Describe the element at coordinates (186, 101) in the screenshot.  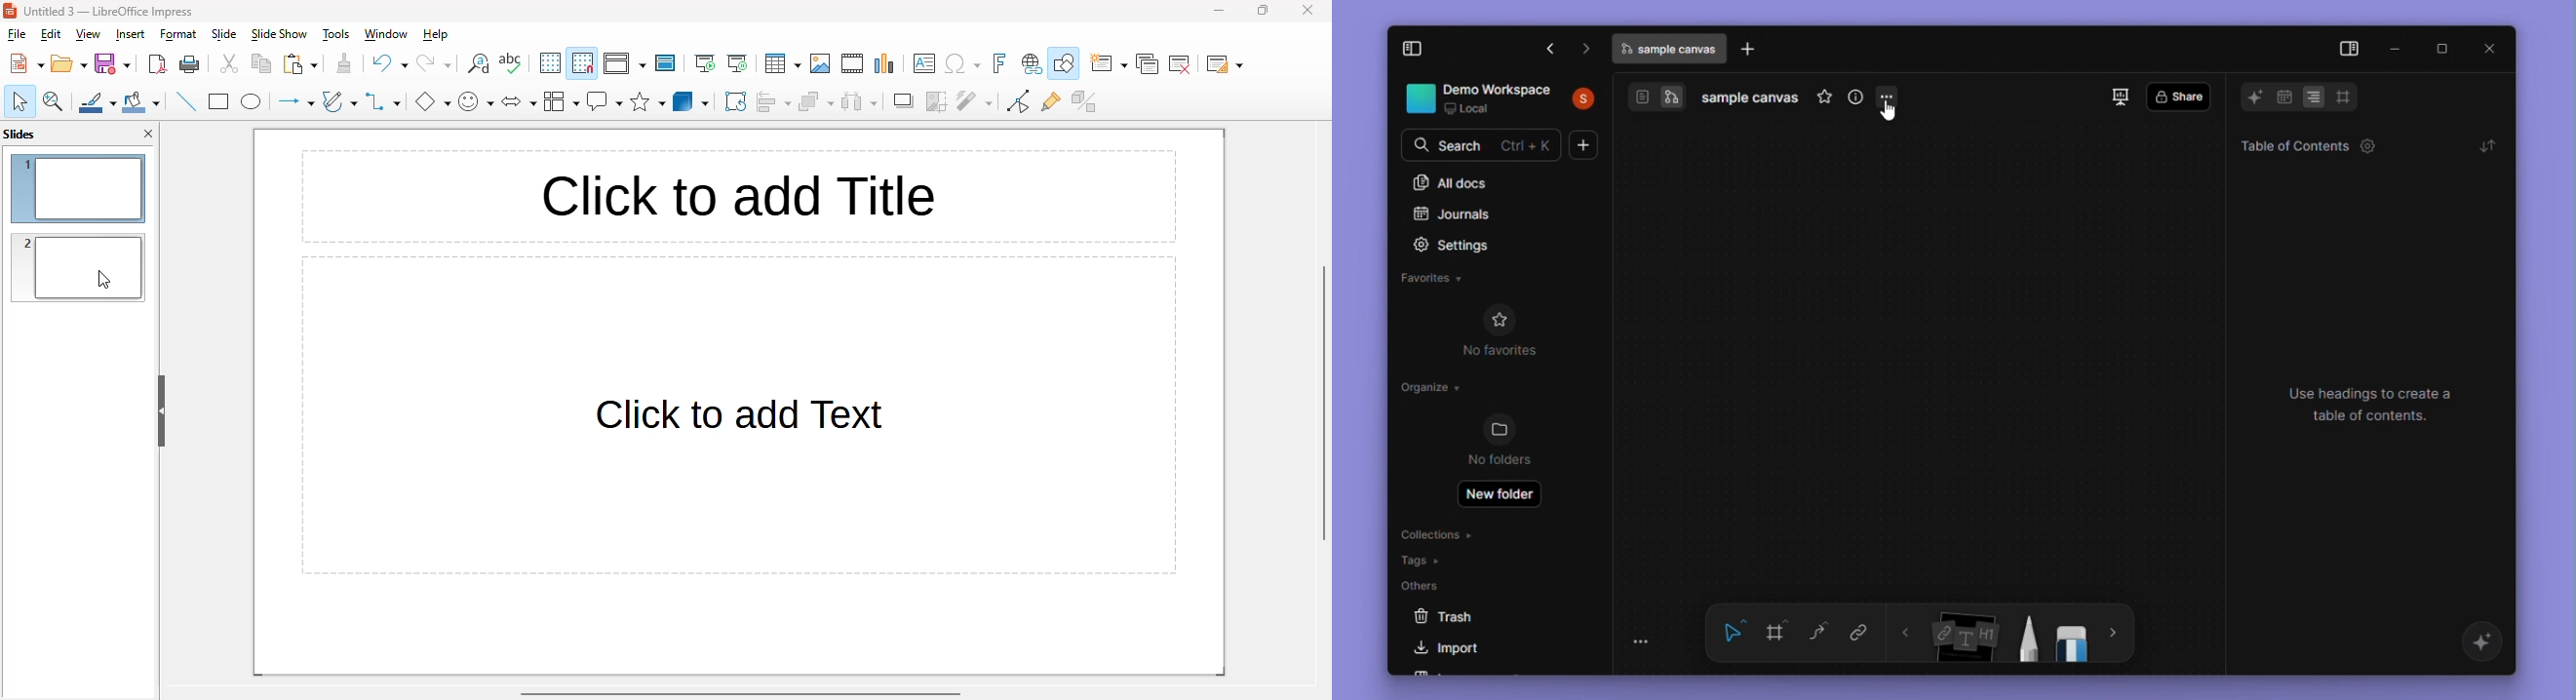
I see `insert line` at that location.